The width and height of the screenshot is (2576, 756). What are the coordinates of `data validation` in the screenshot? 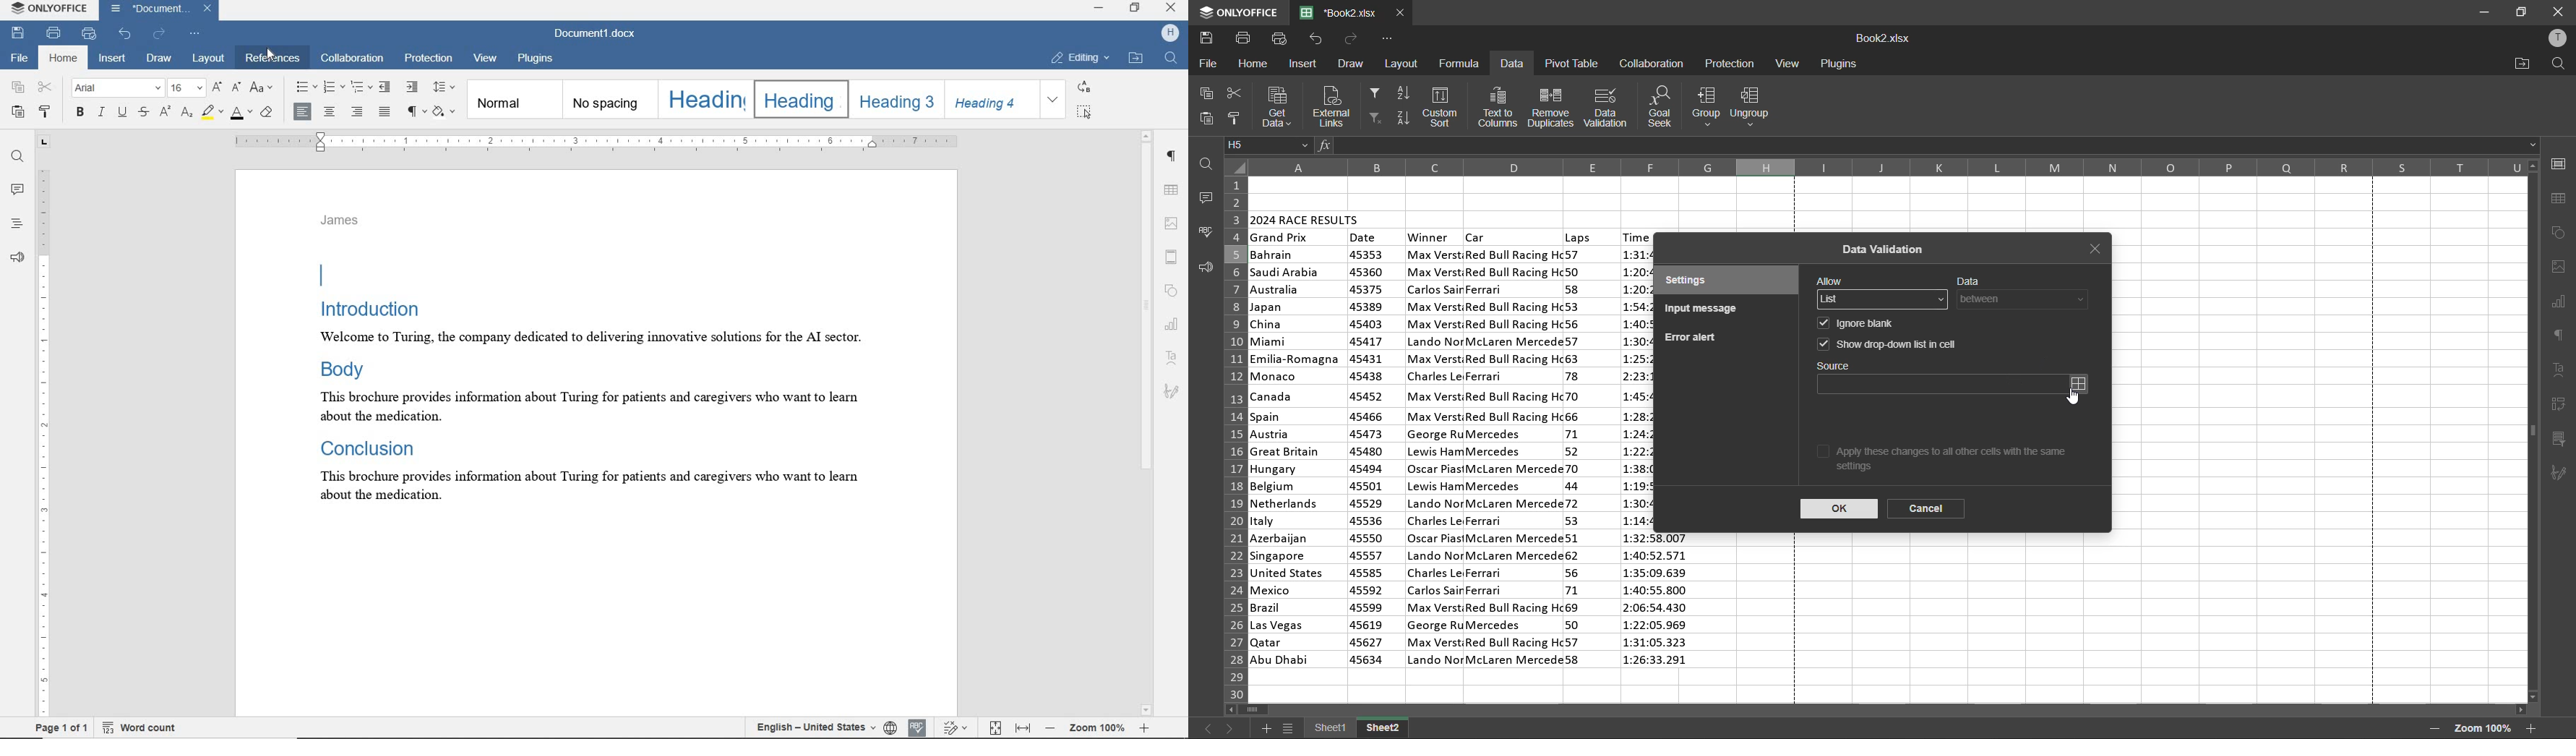 It's located at (1607, 106).